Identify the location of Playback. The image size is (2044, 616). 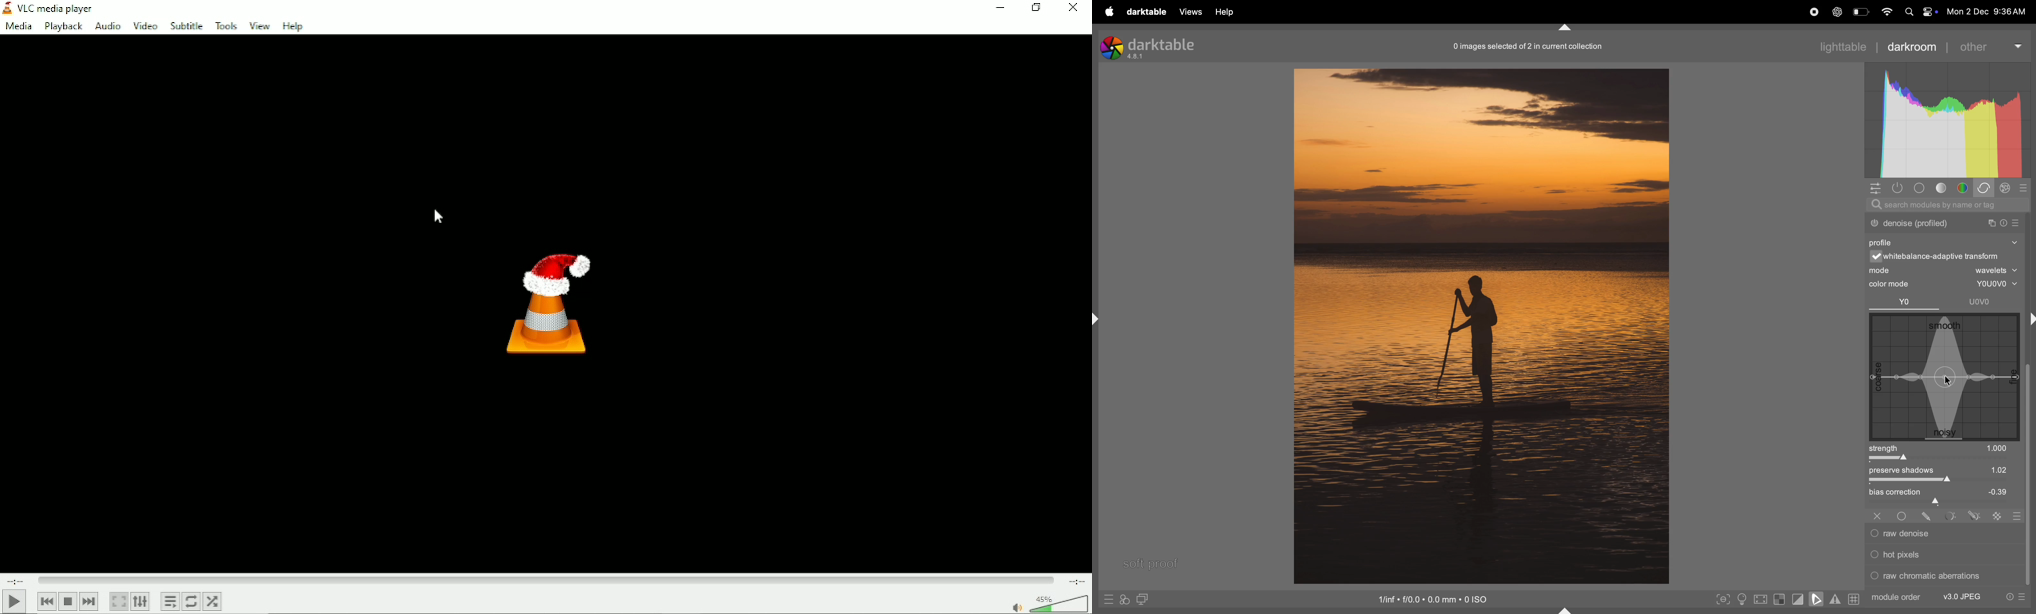
(62, 27).